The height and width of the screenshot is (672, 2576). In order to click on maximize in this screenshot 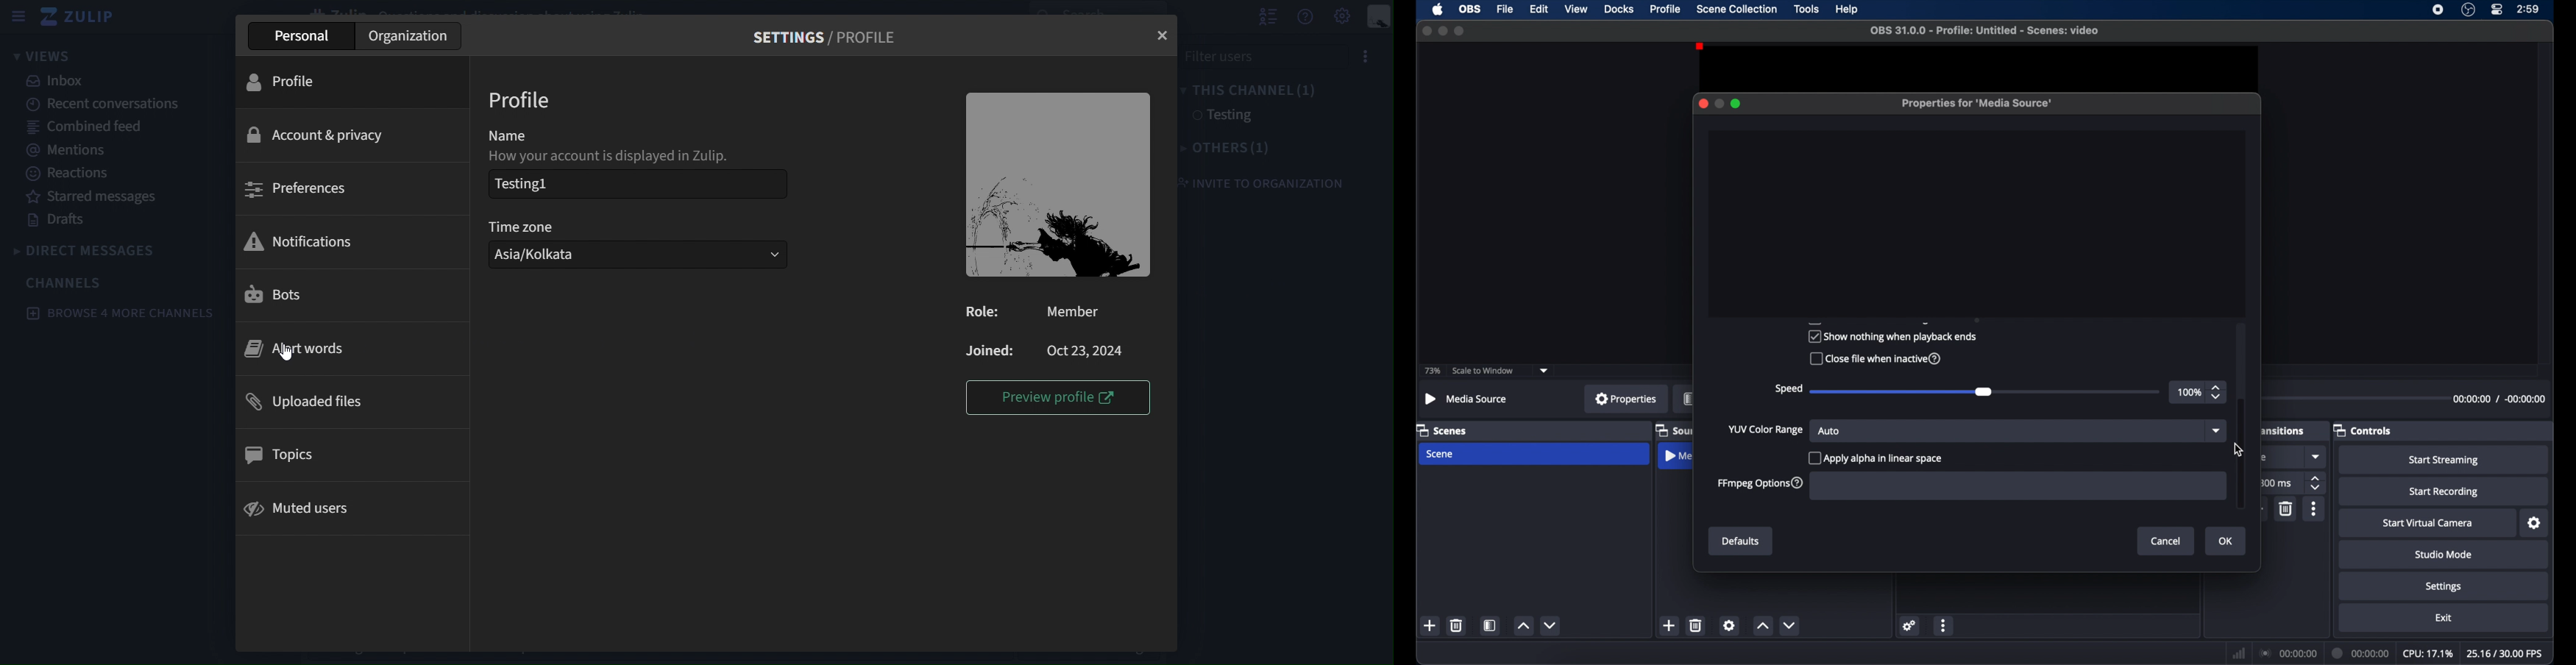, I will do `click(1459, 31)`.